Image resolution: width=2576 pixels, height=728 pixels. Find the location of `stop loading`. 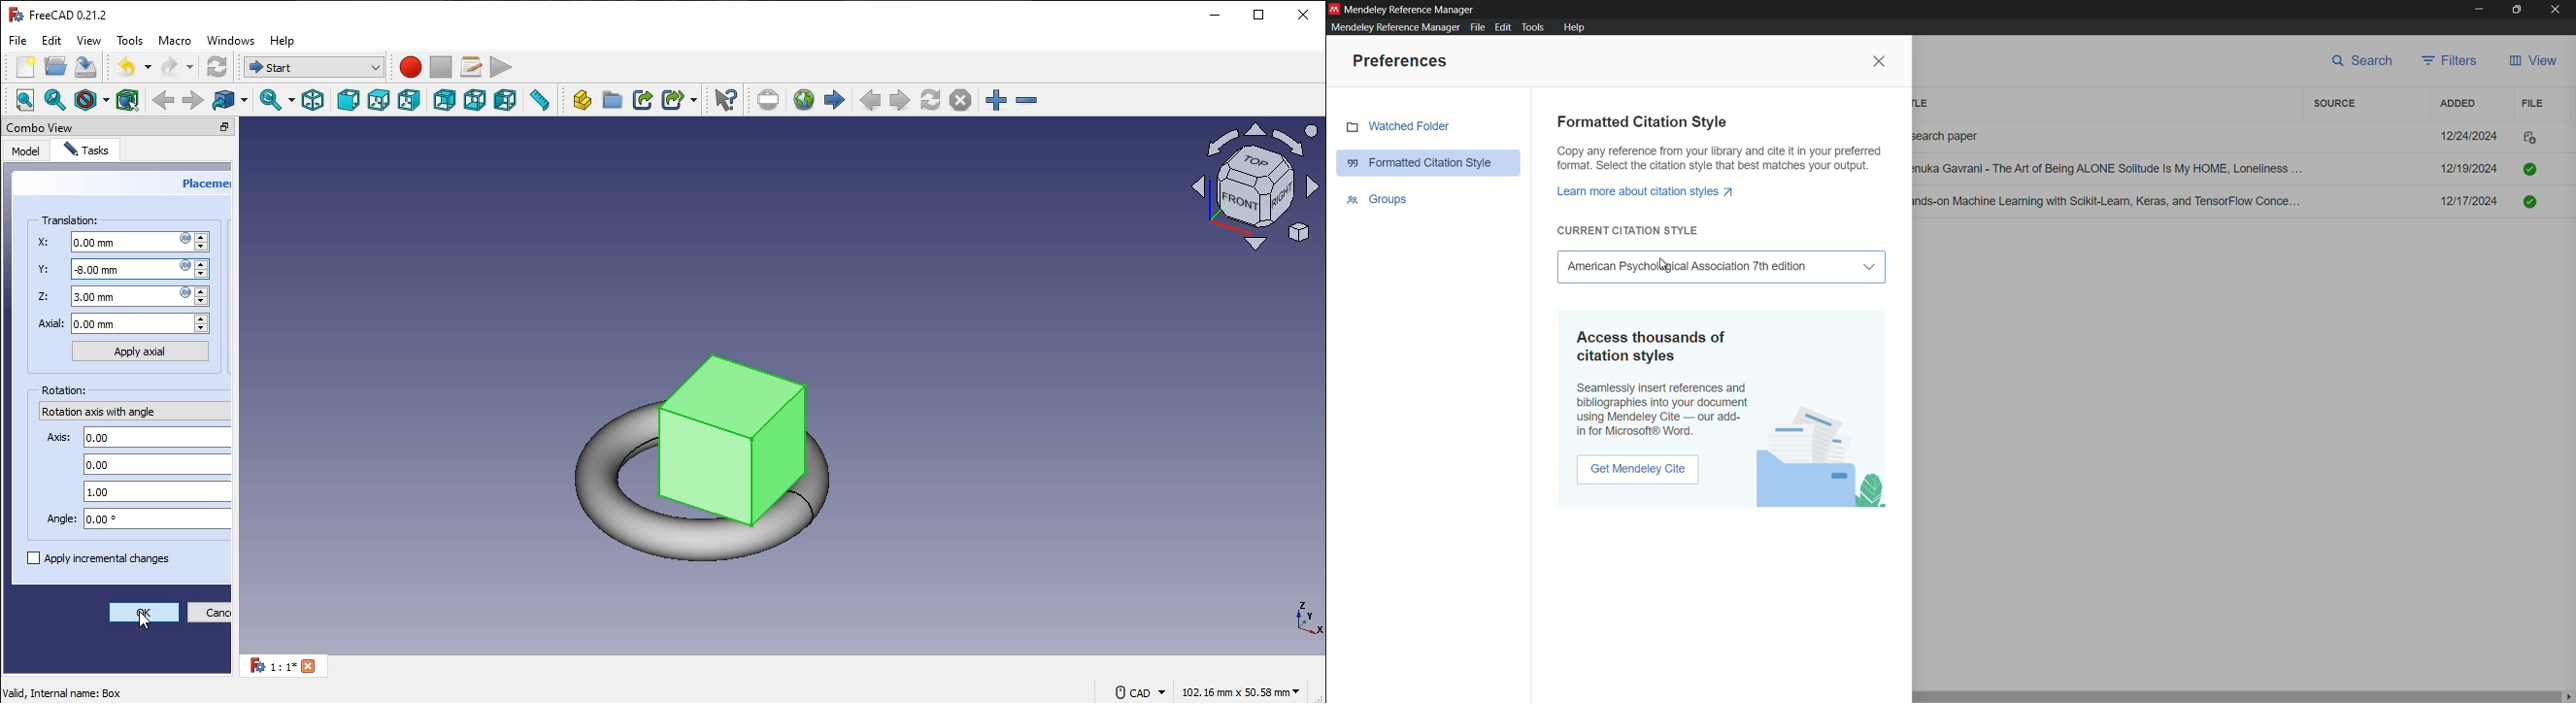

stop loading is located at coordinates (961, 100).